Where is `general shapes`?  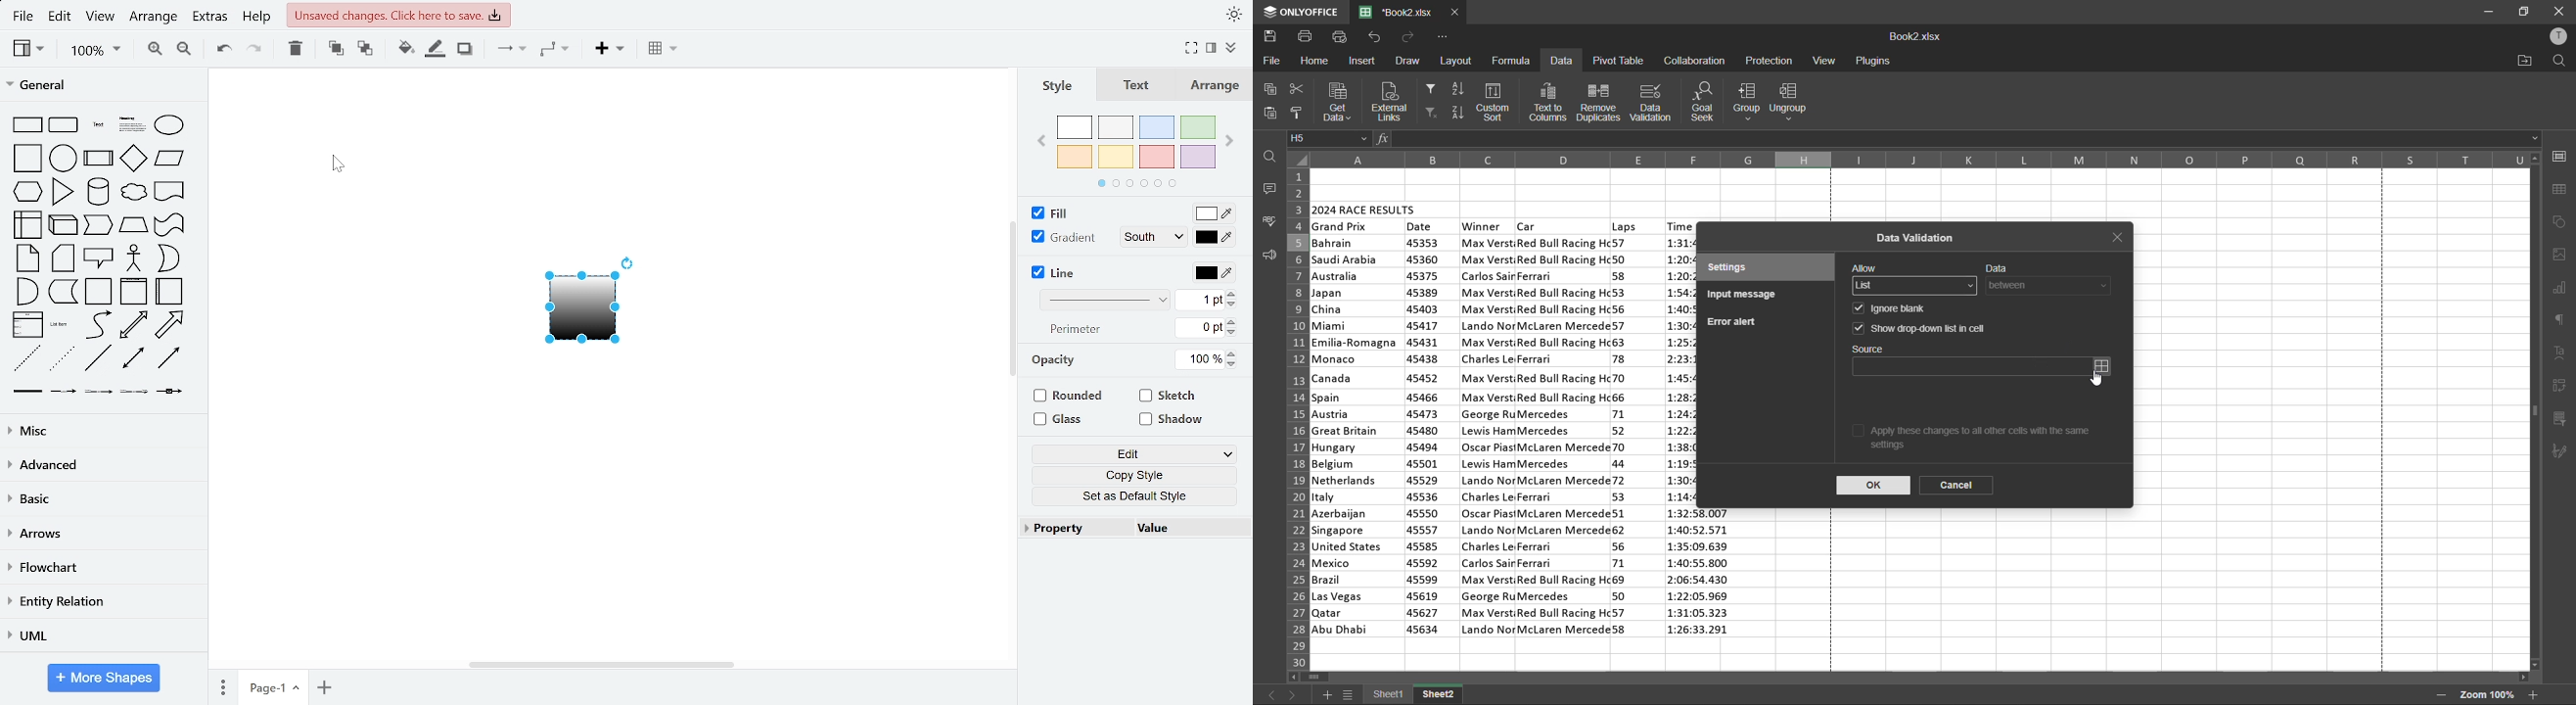
general shapes is located at coordinates (130, 157).